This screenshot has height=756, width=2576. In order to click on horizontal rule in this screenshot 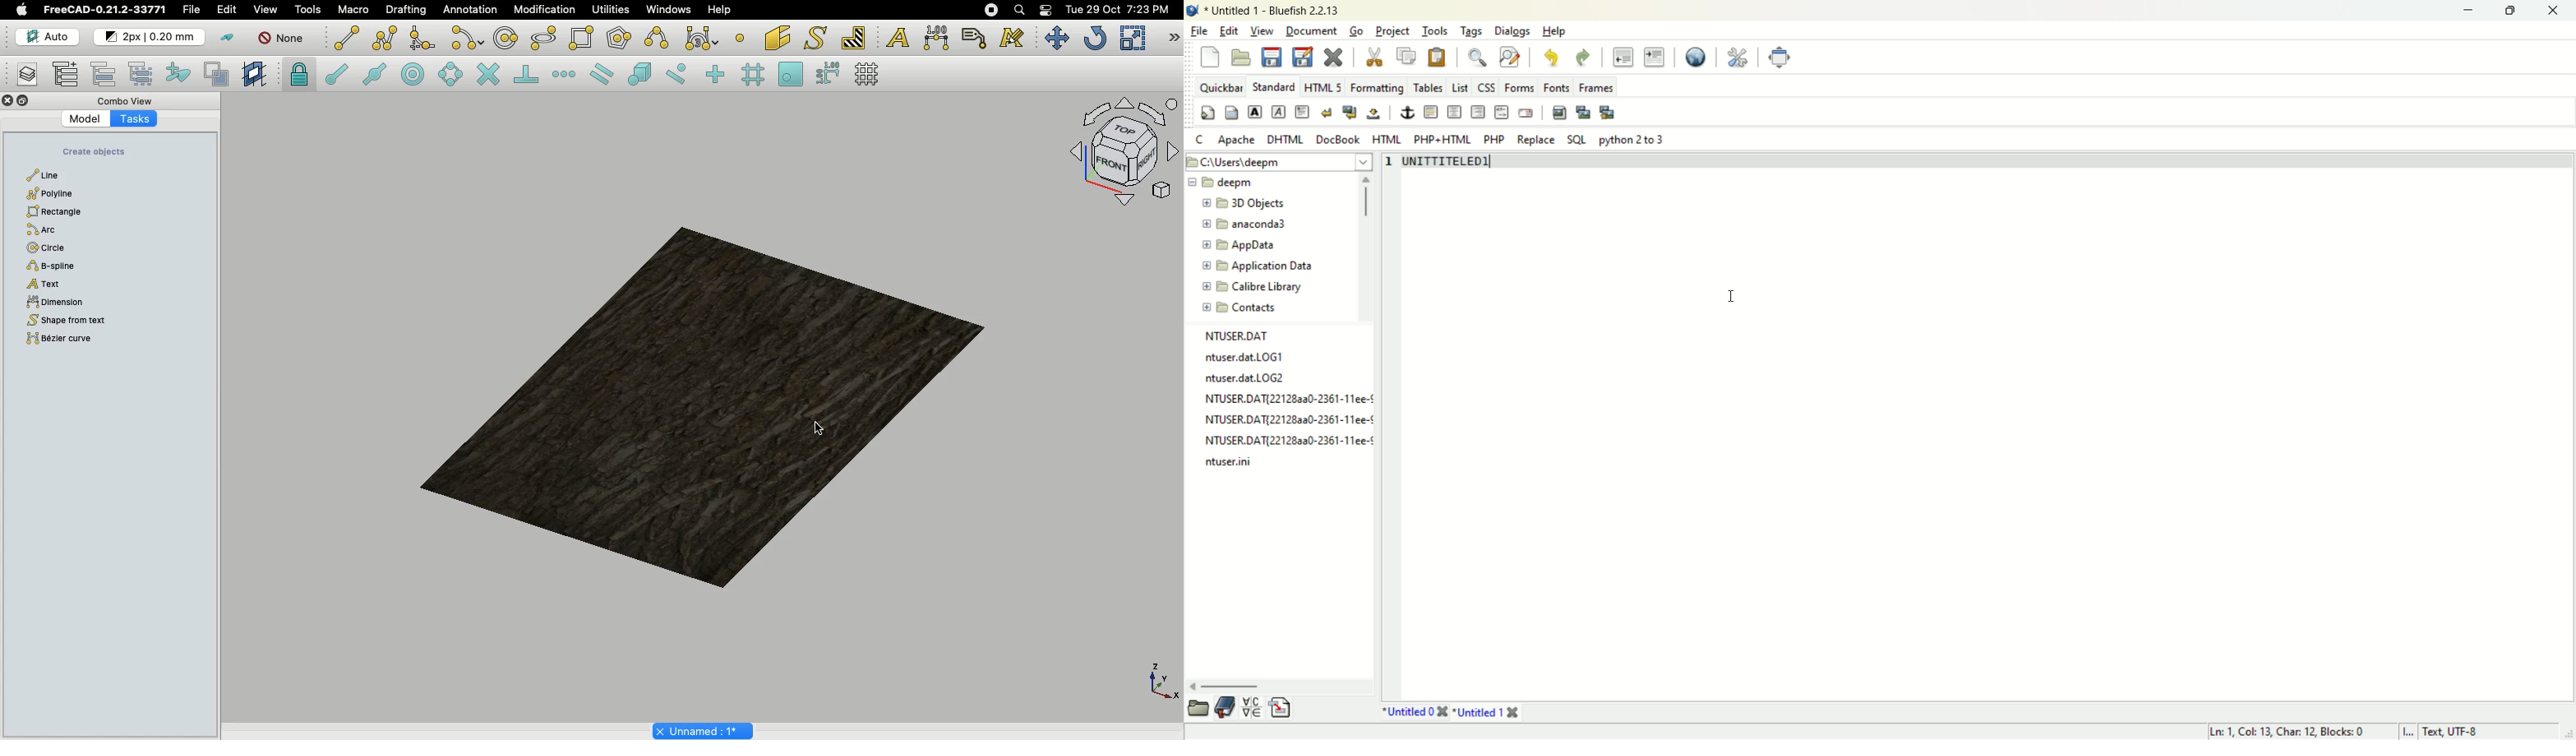, I will do `click(1432, 113)`.